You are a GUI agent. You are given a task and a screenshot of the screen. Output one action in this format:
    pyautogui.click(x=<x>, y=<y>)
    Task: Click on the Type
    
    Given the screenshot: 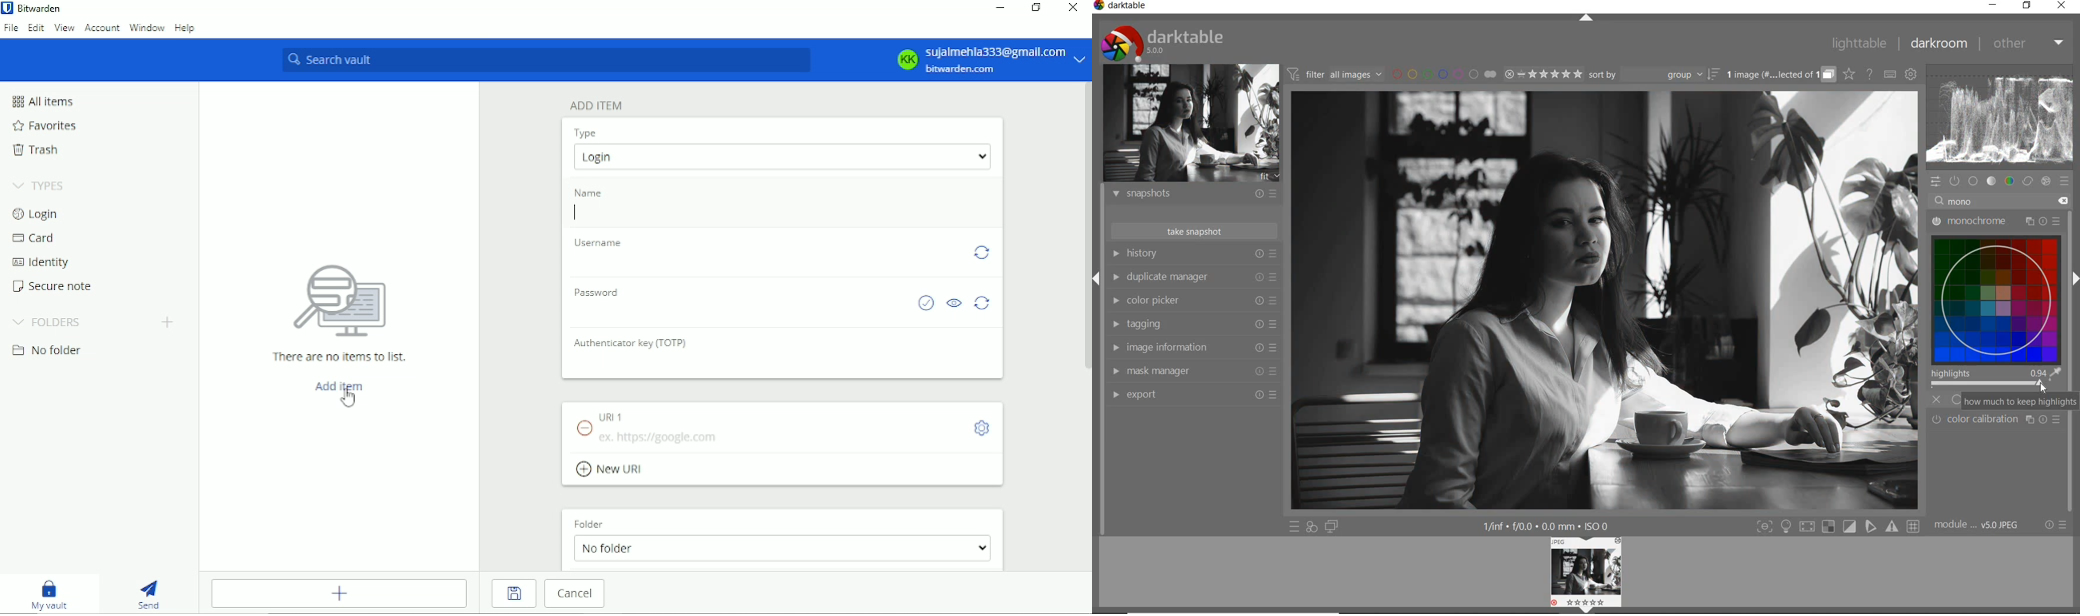 What is the action you would take?
    pyautogui.click(x=586, y=133)
    